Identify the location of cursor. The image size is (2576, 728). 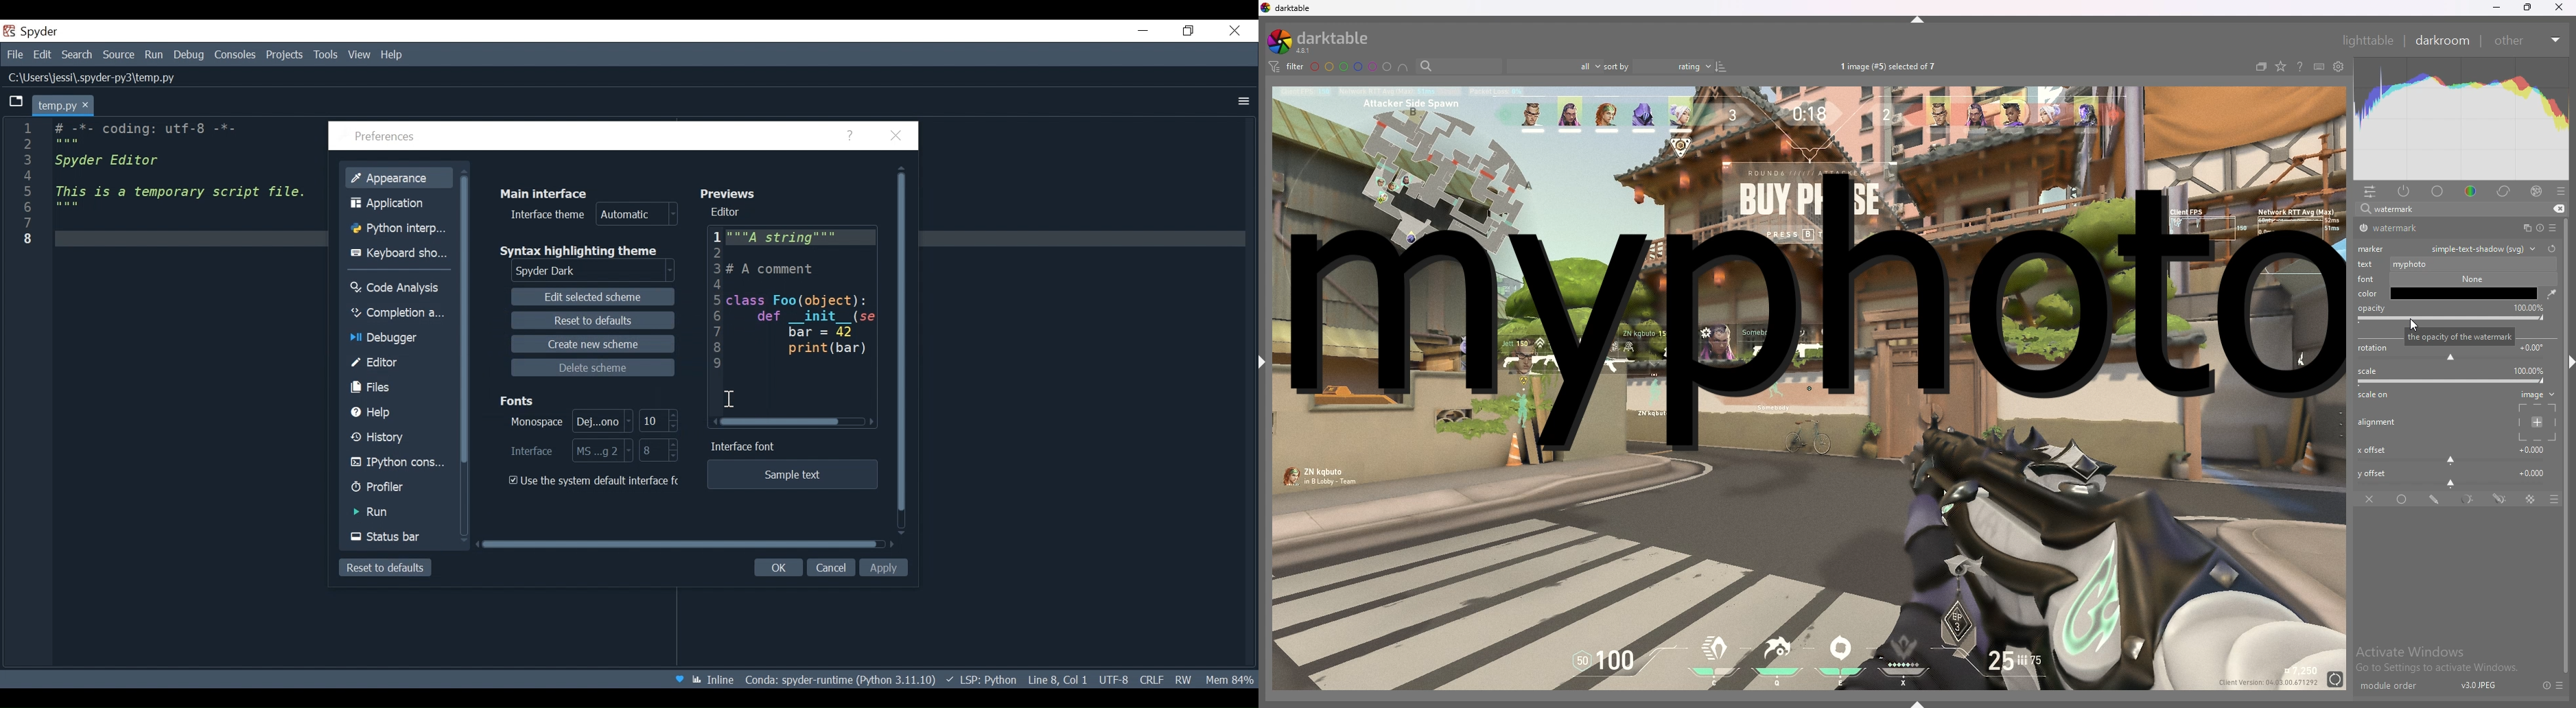
(2412, 324).